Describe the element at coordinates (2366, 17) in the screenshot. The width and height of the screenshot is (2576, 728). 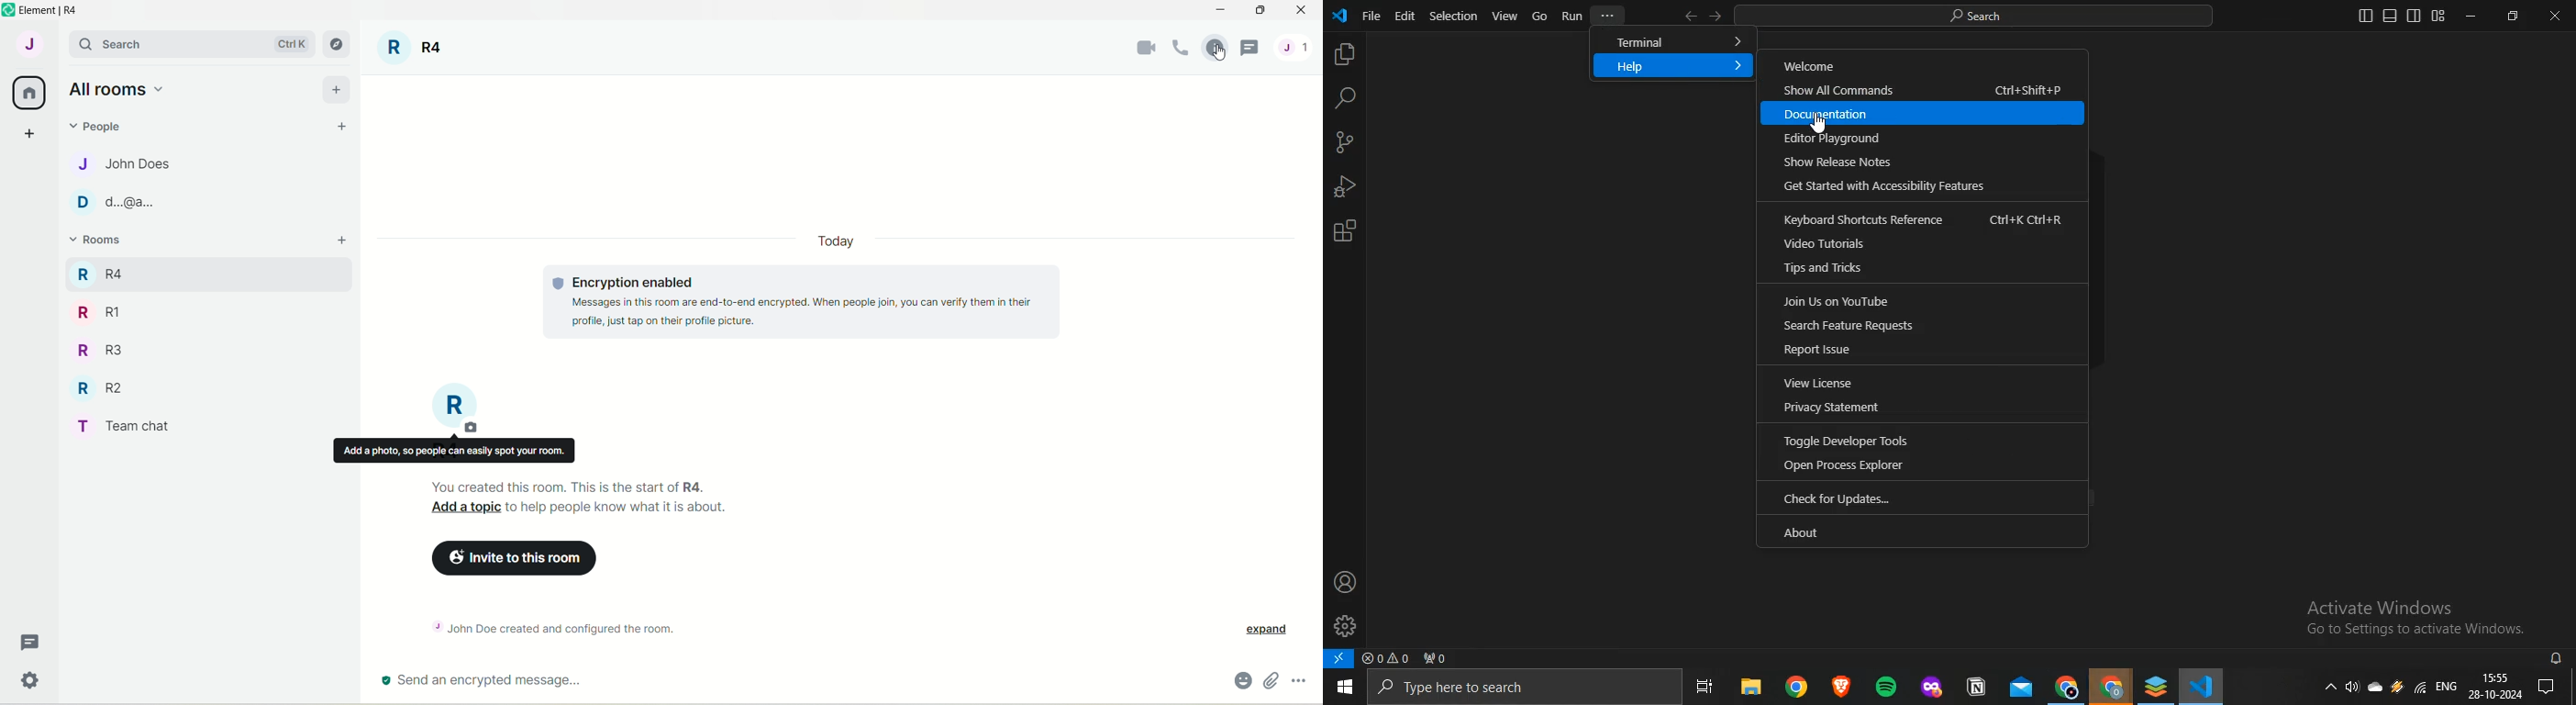
I see `toggle primary sidebar` at that location.